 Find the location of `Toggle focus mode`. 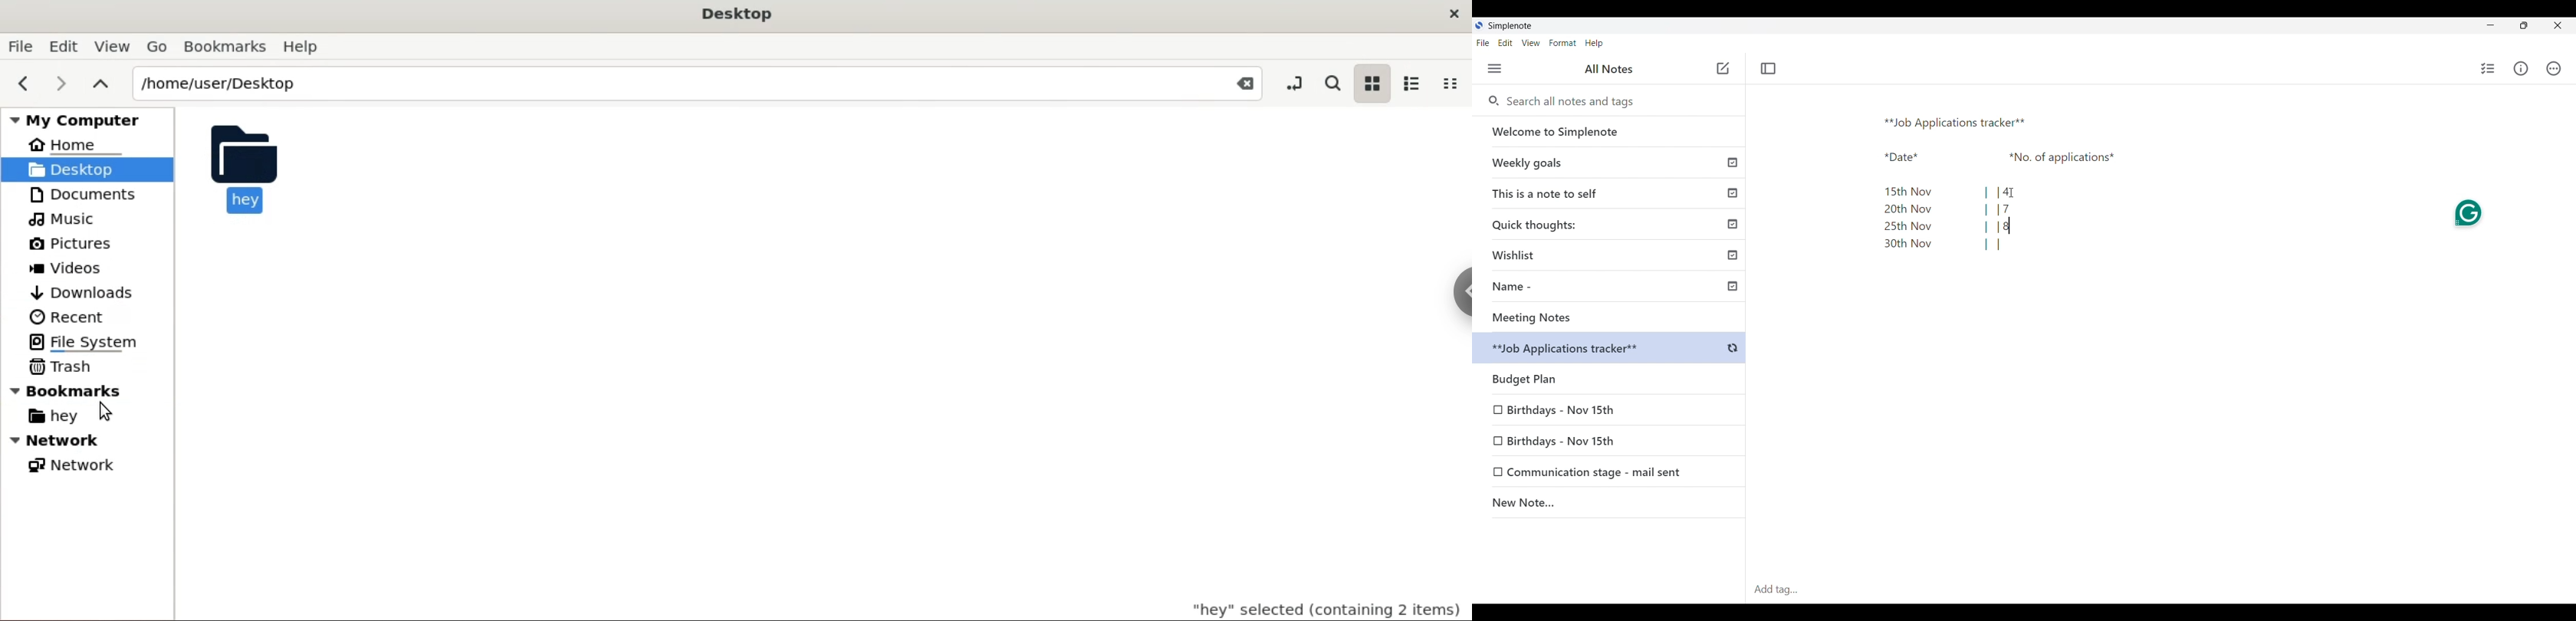

Toggle focus mode is located at coordinates (1768, 68).